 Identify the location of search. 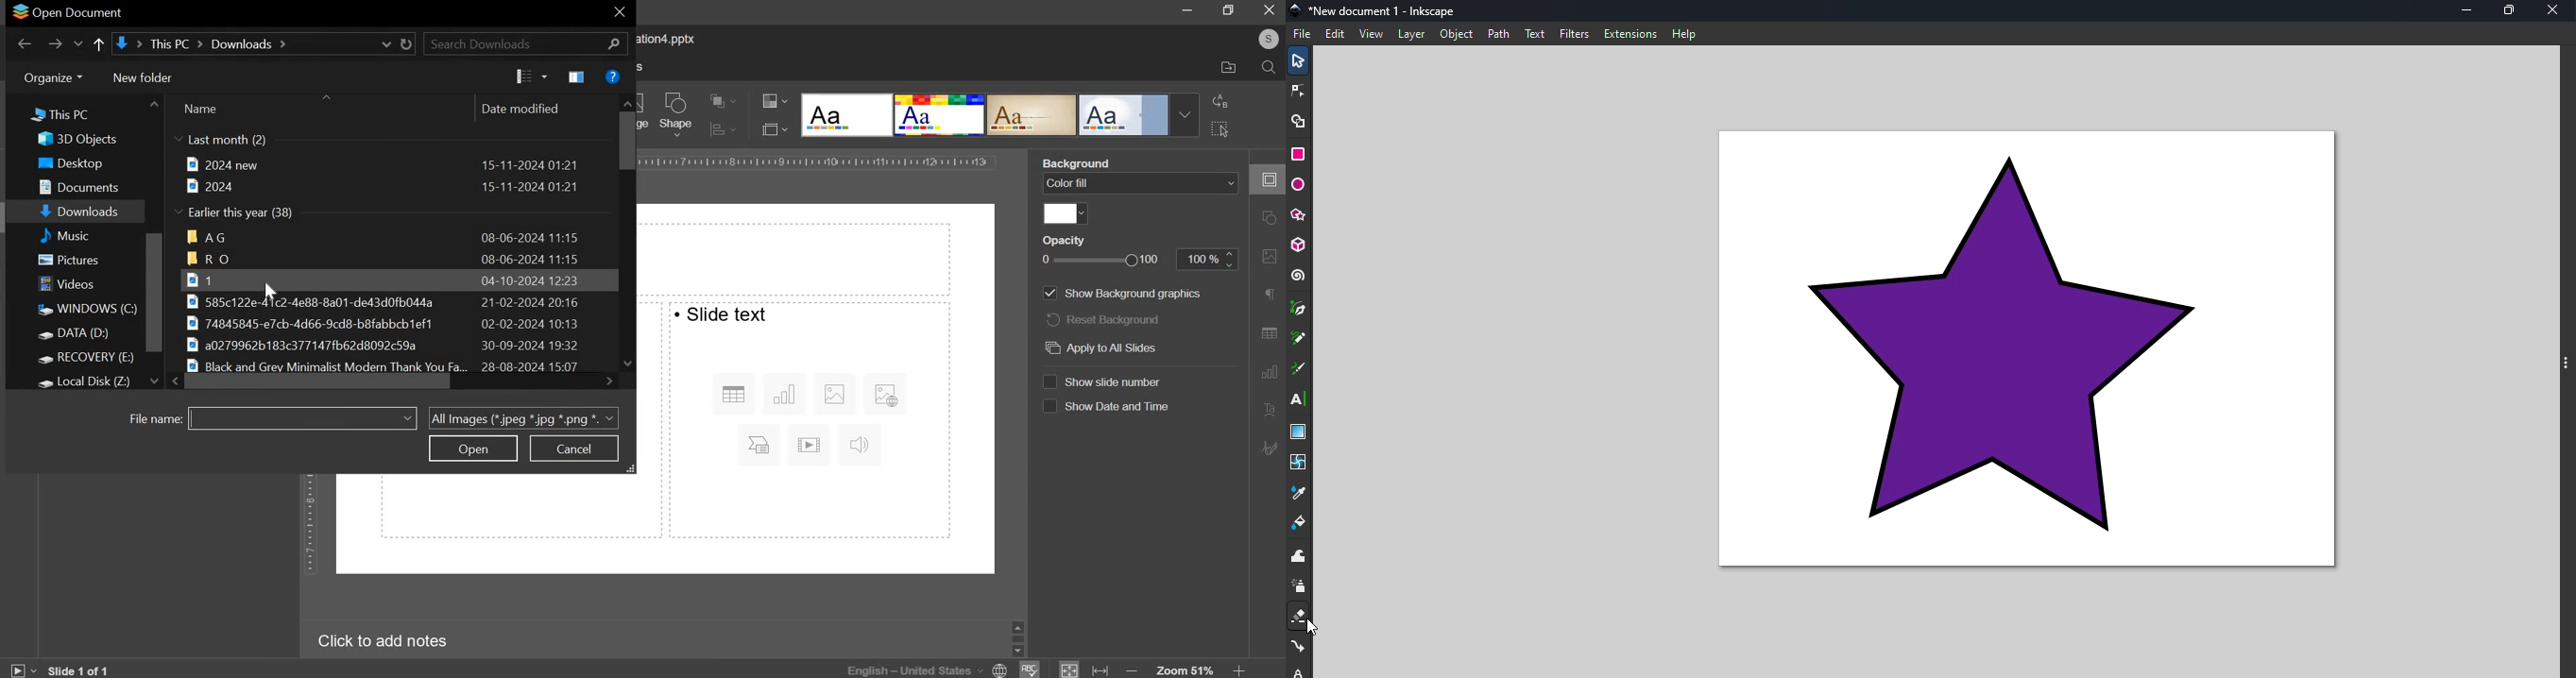
(1269, 69).